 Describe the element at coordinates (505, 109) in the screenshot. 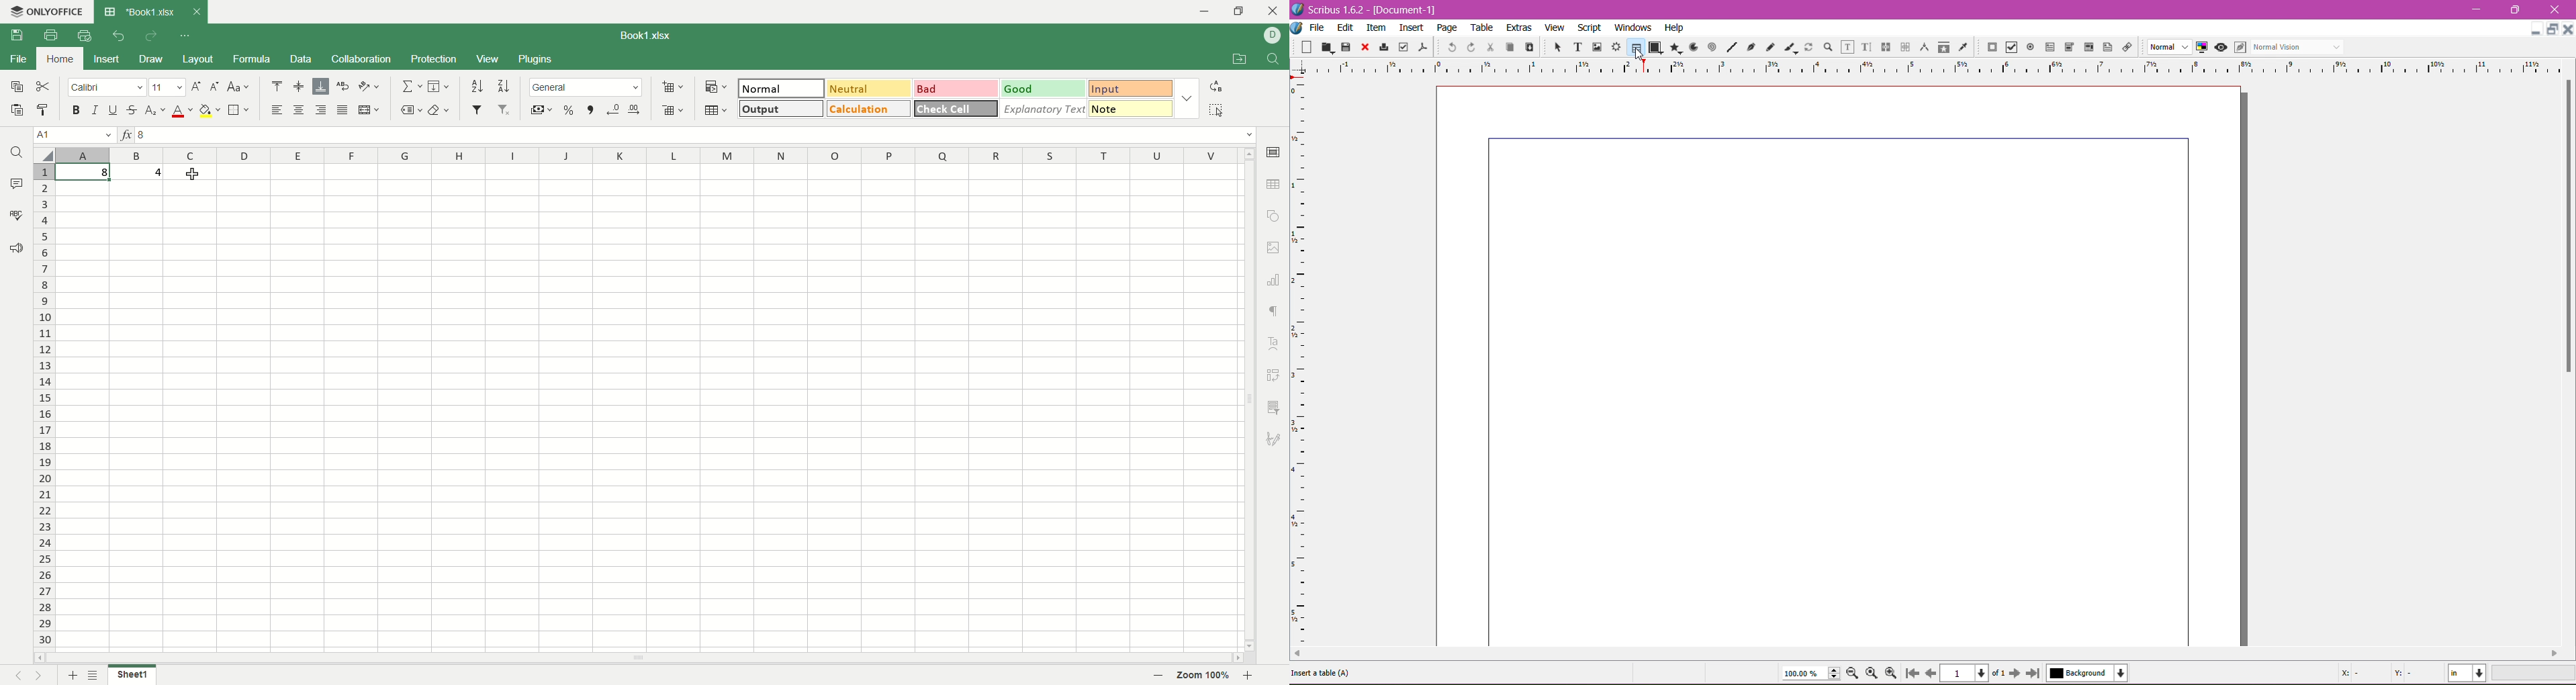

I see `remove filter` at that location.